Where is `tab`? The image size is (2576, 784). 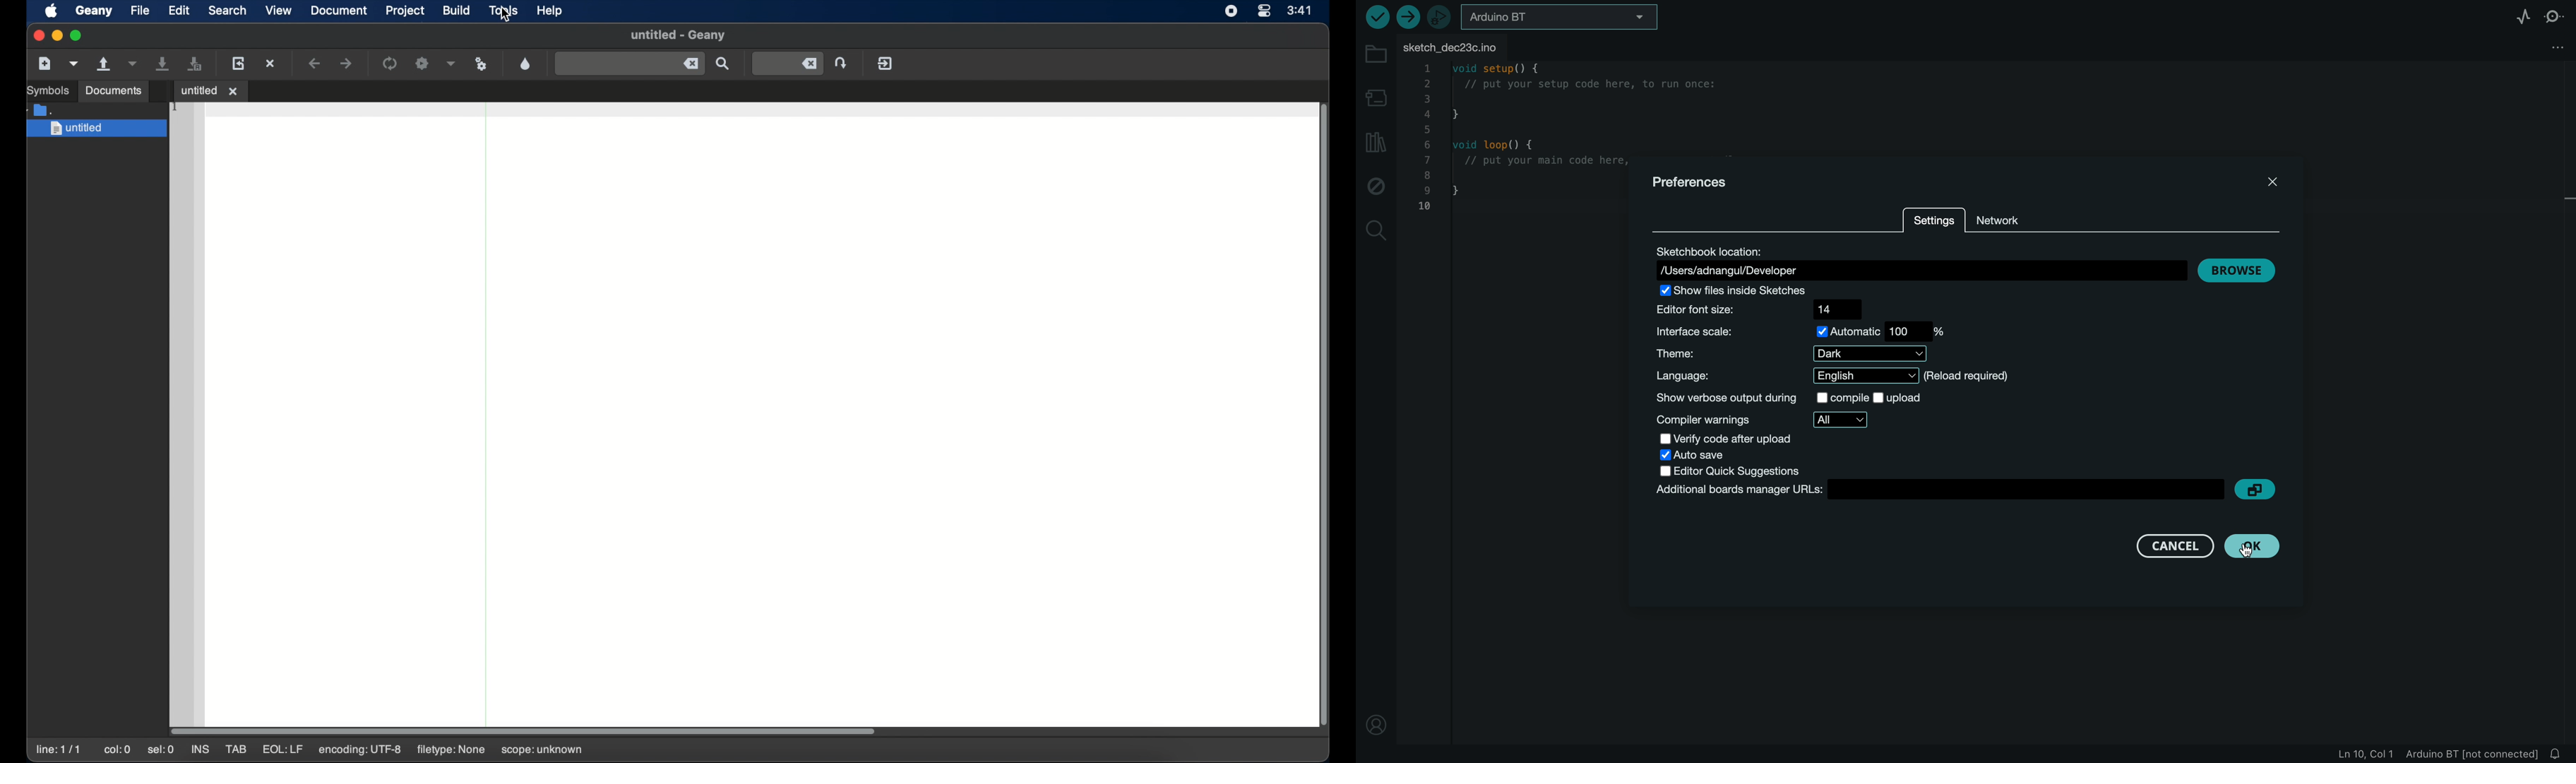
tab is located at coordinates (237, 750).